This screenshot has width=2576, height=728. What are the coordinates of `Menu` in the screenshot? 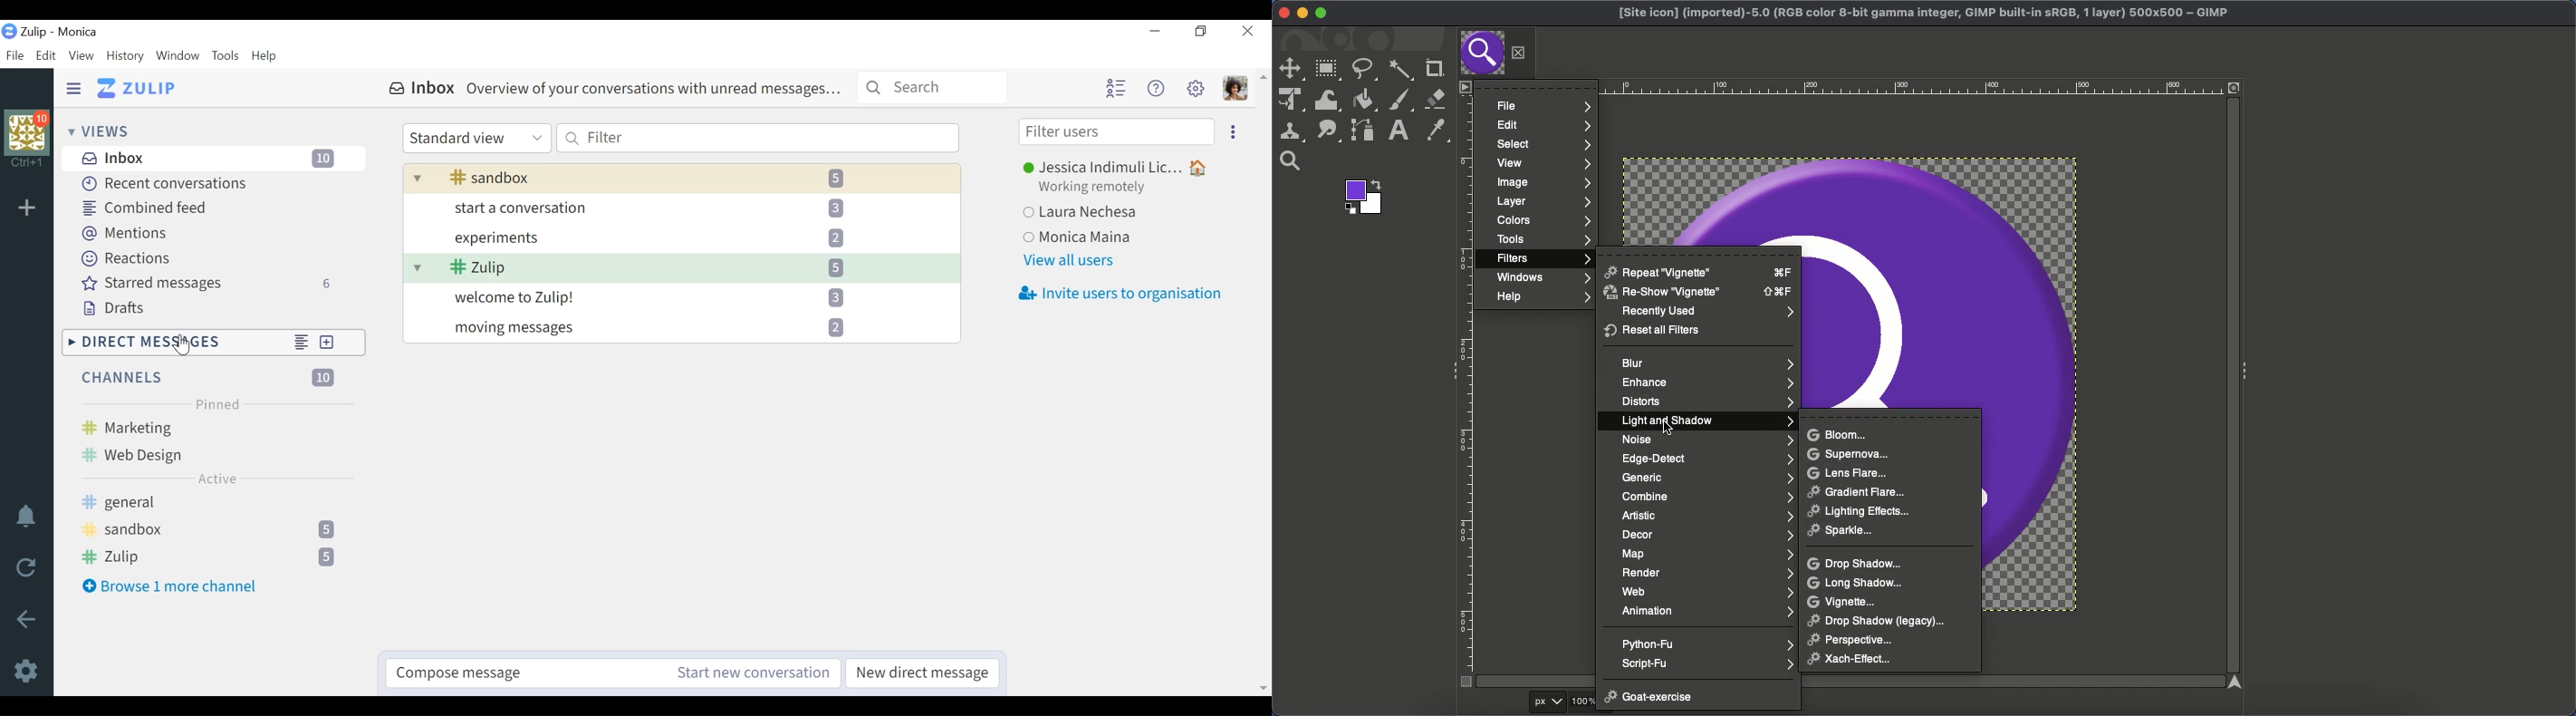 It's located at (1464, 86).